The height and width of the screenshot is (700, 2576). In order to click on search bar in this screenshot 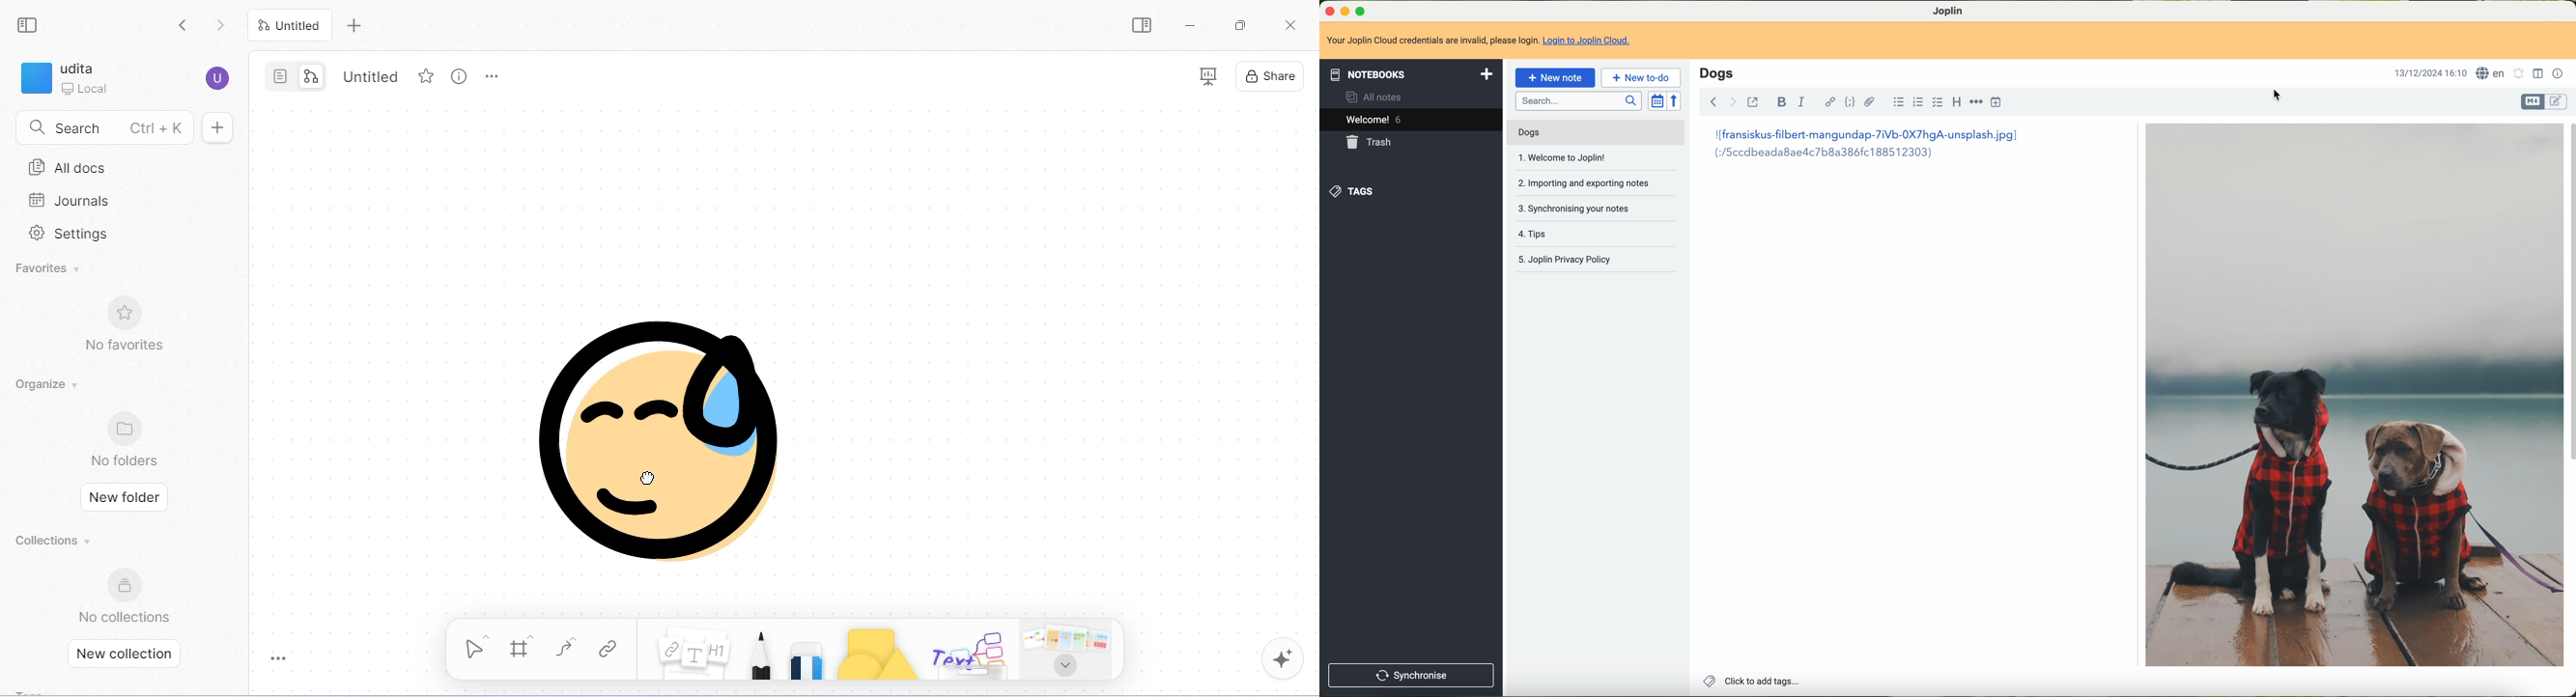, I will do `click(1579, 101)`.